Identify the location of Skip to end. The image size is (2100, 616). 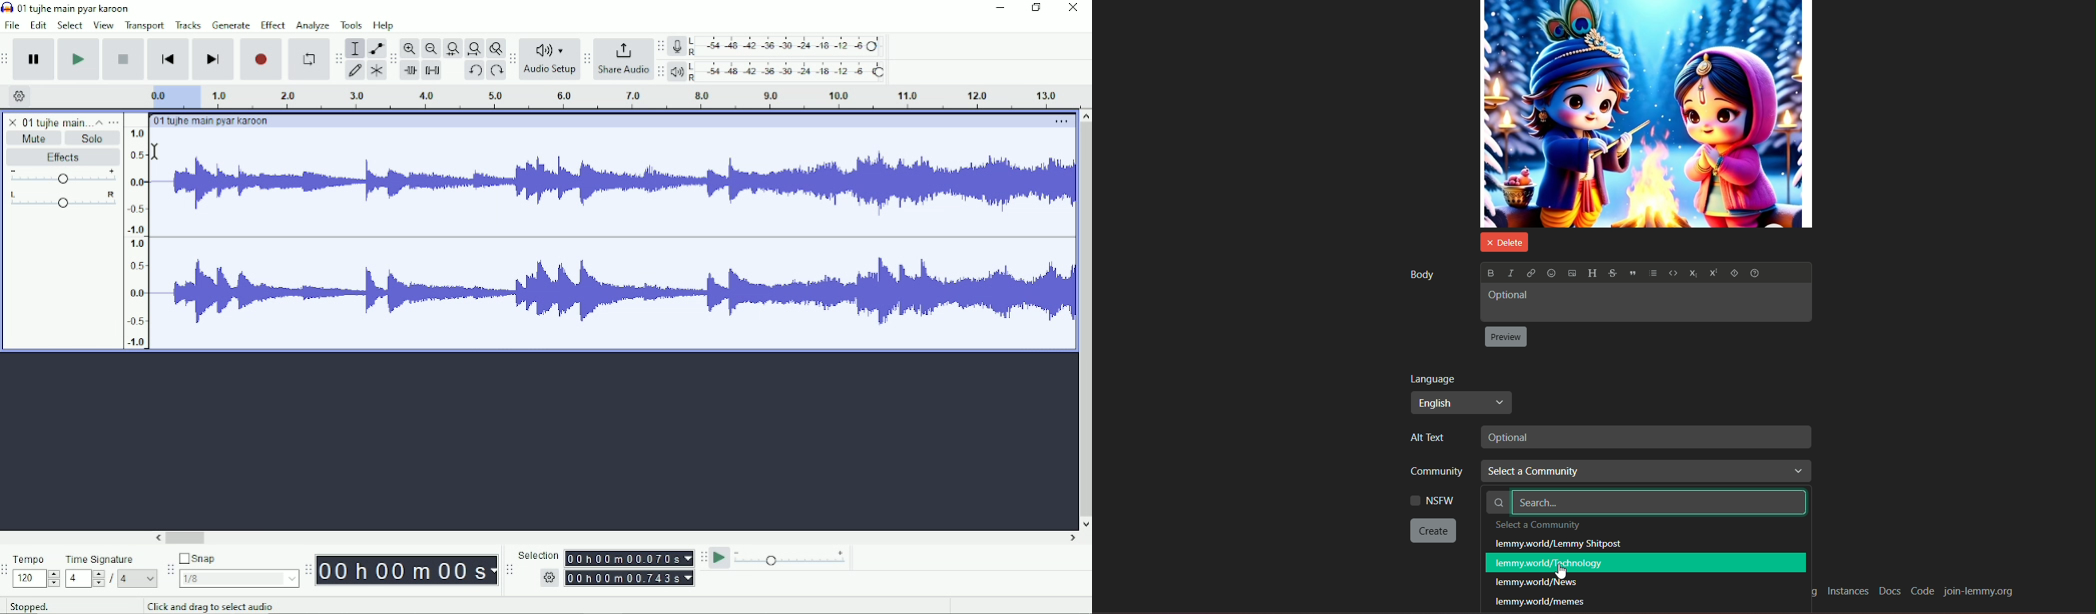
(213, 60).